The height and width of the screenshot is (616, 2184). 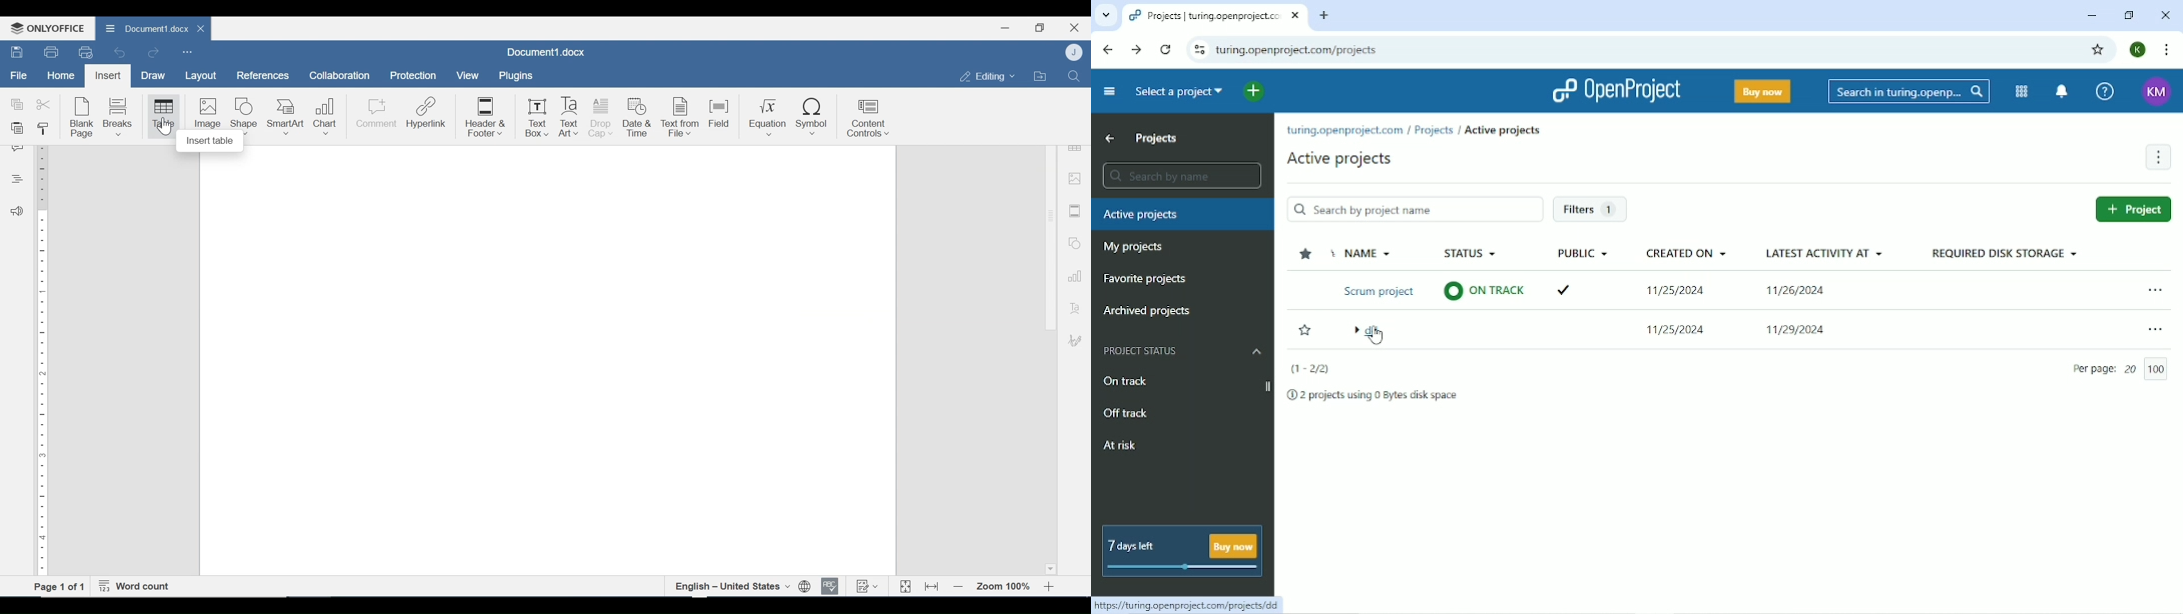 I want to click on At risk, so click(x=1122, y=447).